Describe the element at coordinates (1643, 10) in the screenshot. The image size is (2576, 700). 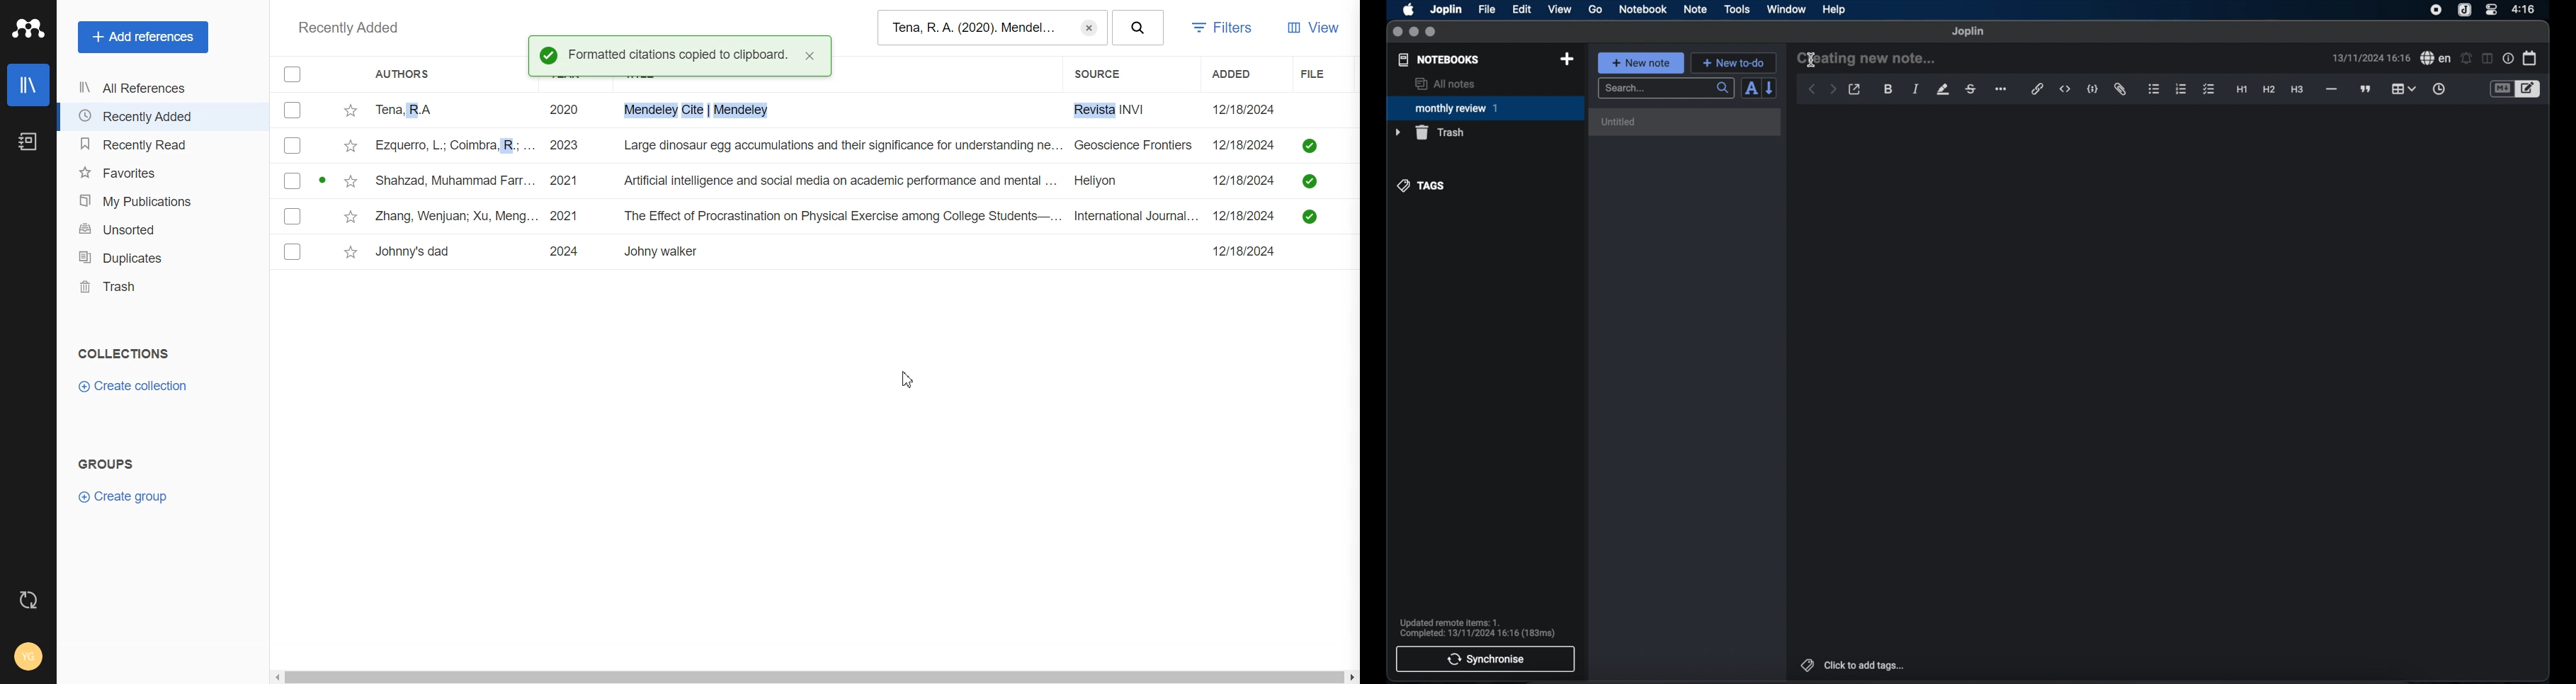
I see `notebook` at that location.